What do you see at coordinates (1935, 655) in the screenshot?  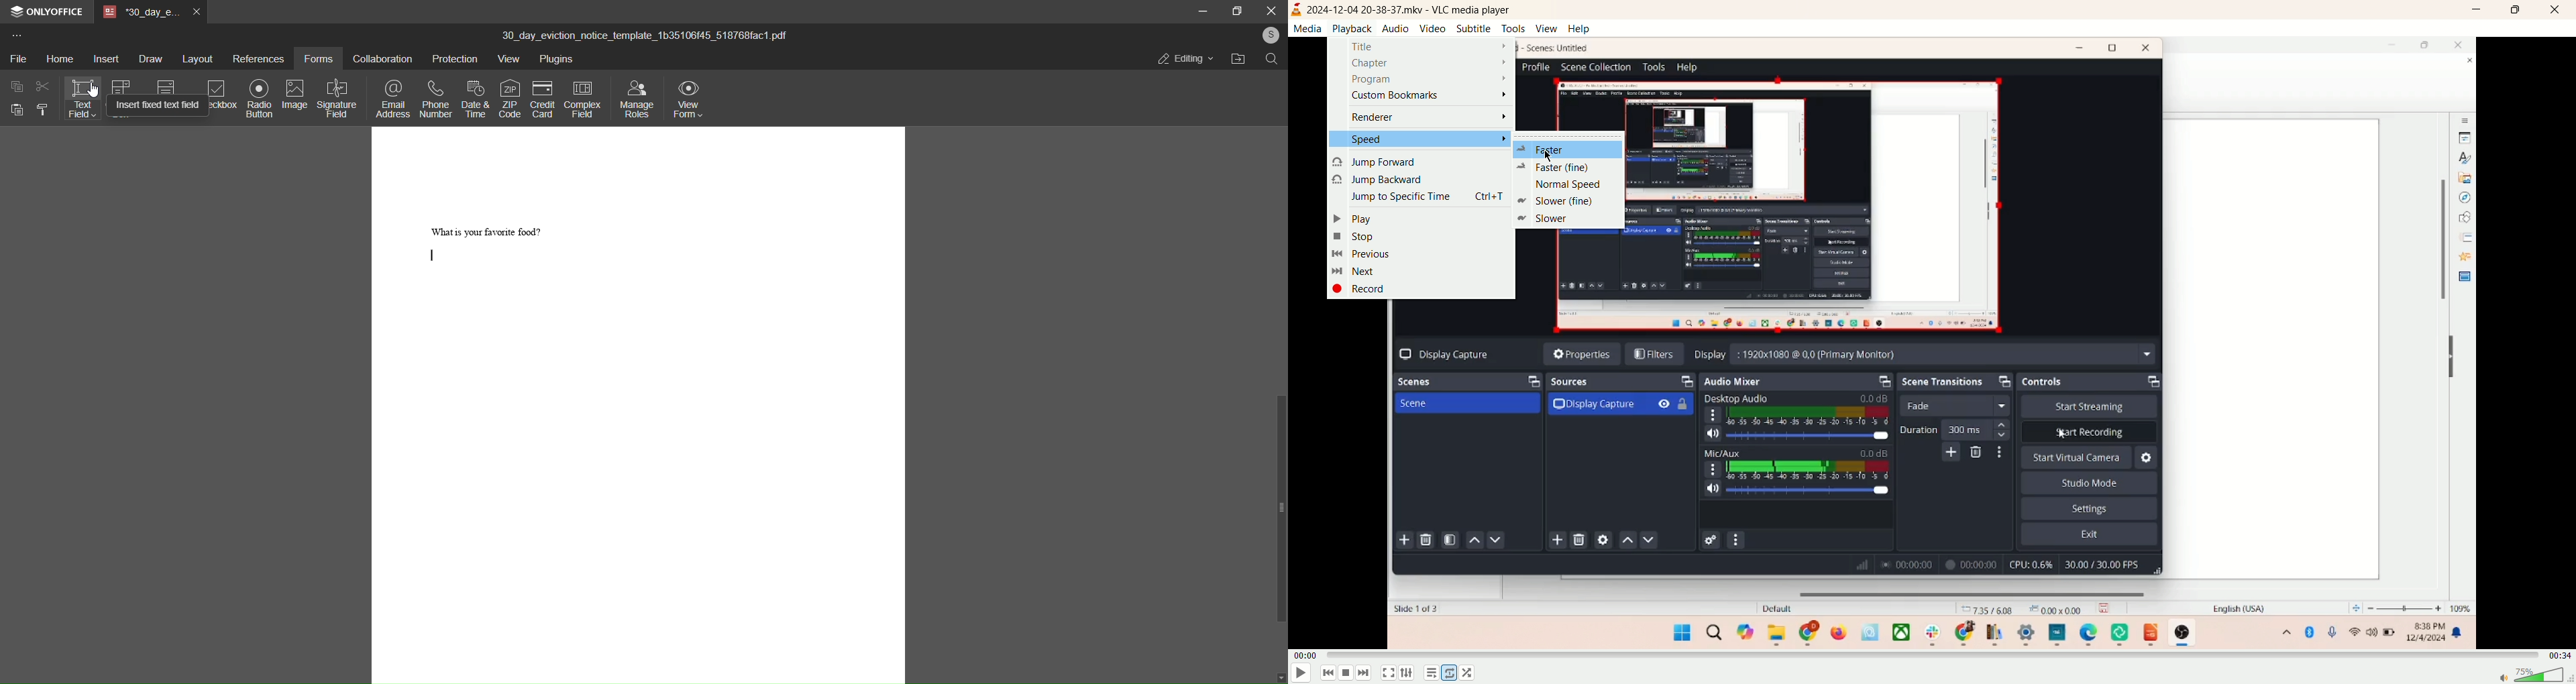 I see `progress bar` at bounding box center [1935, 655].